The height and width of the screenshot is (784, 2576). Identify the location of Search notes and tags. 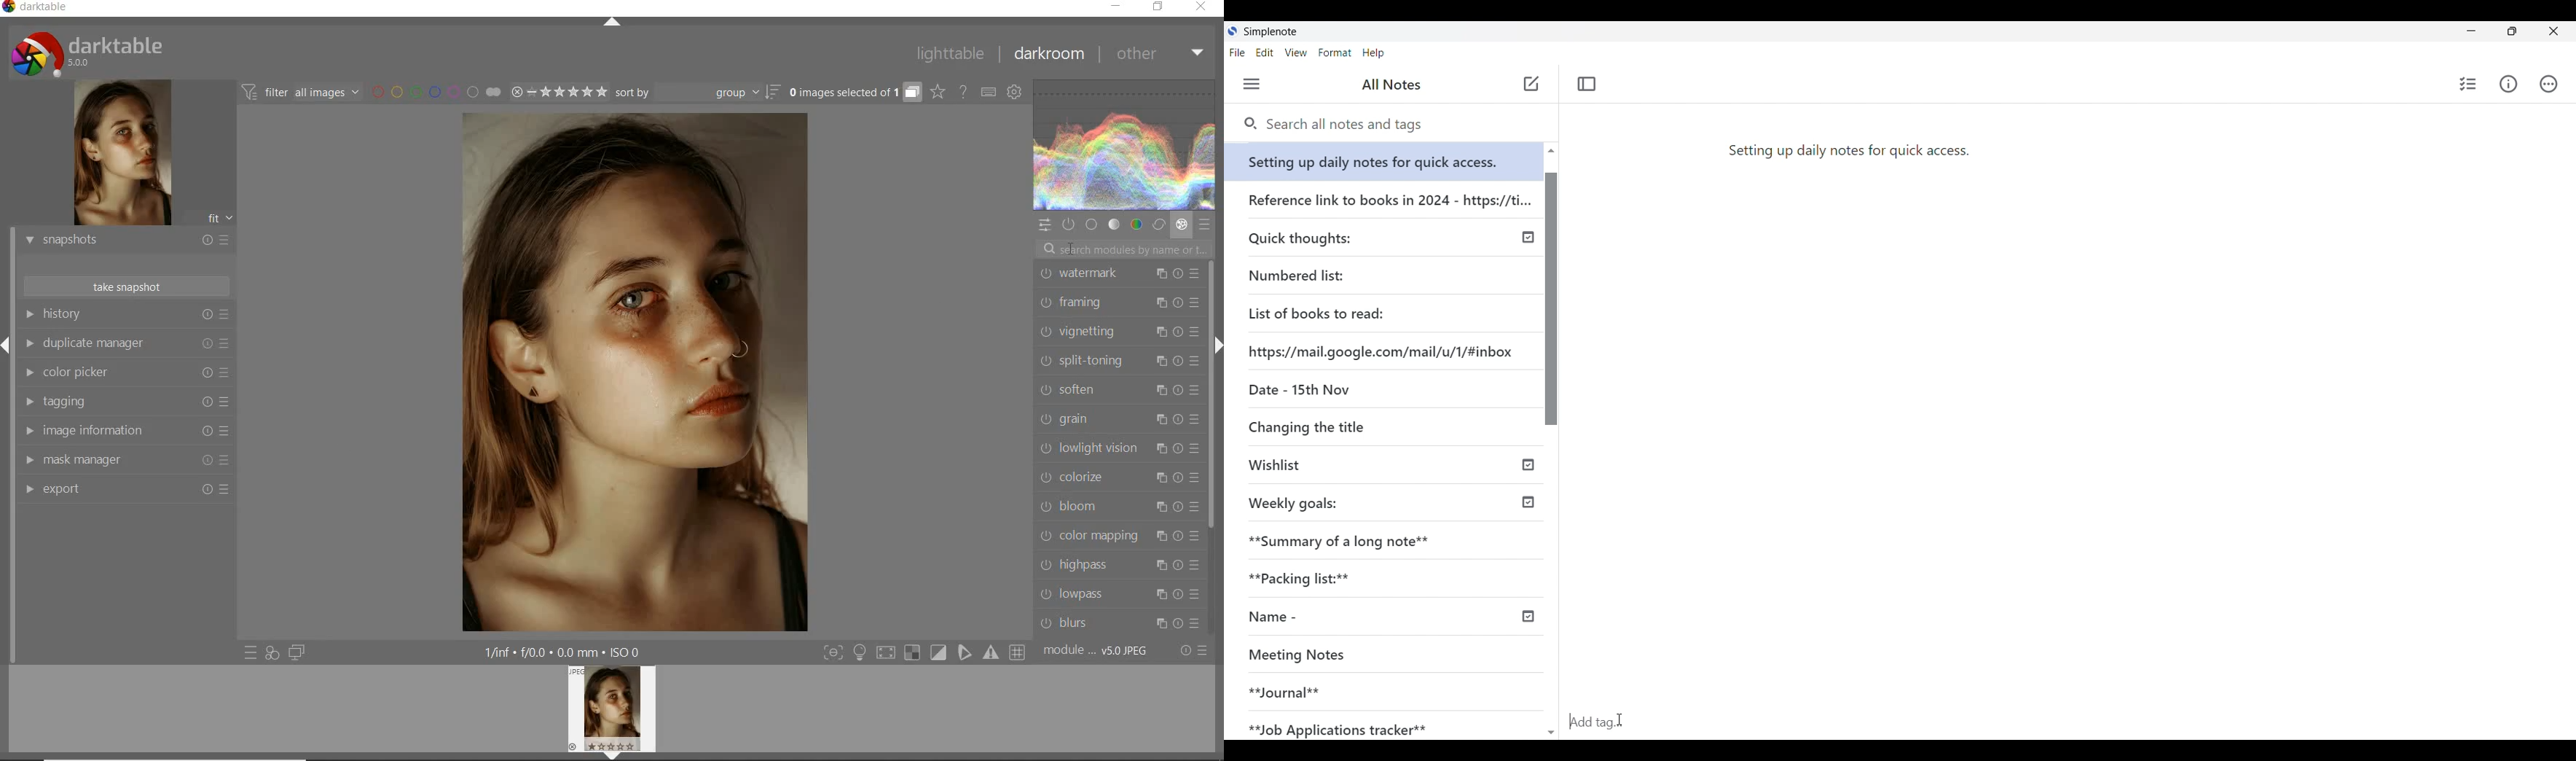
(1350, 125).